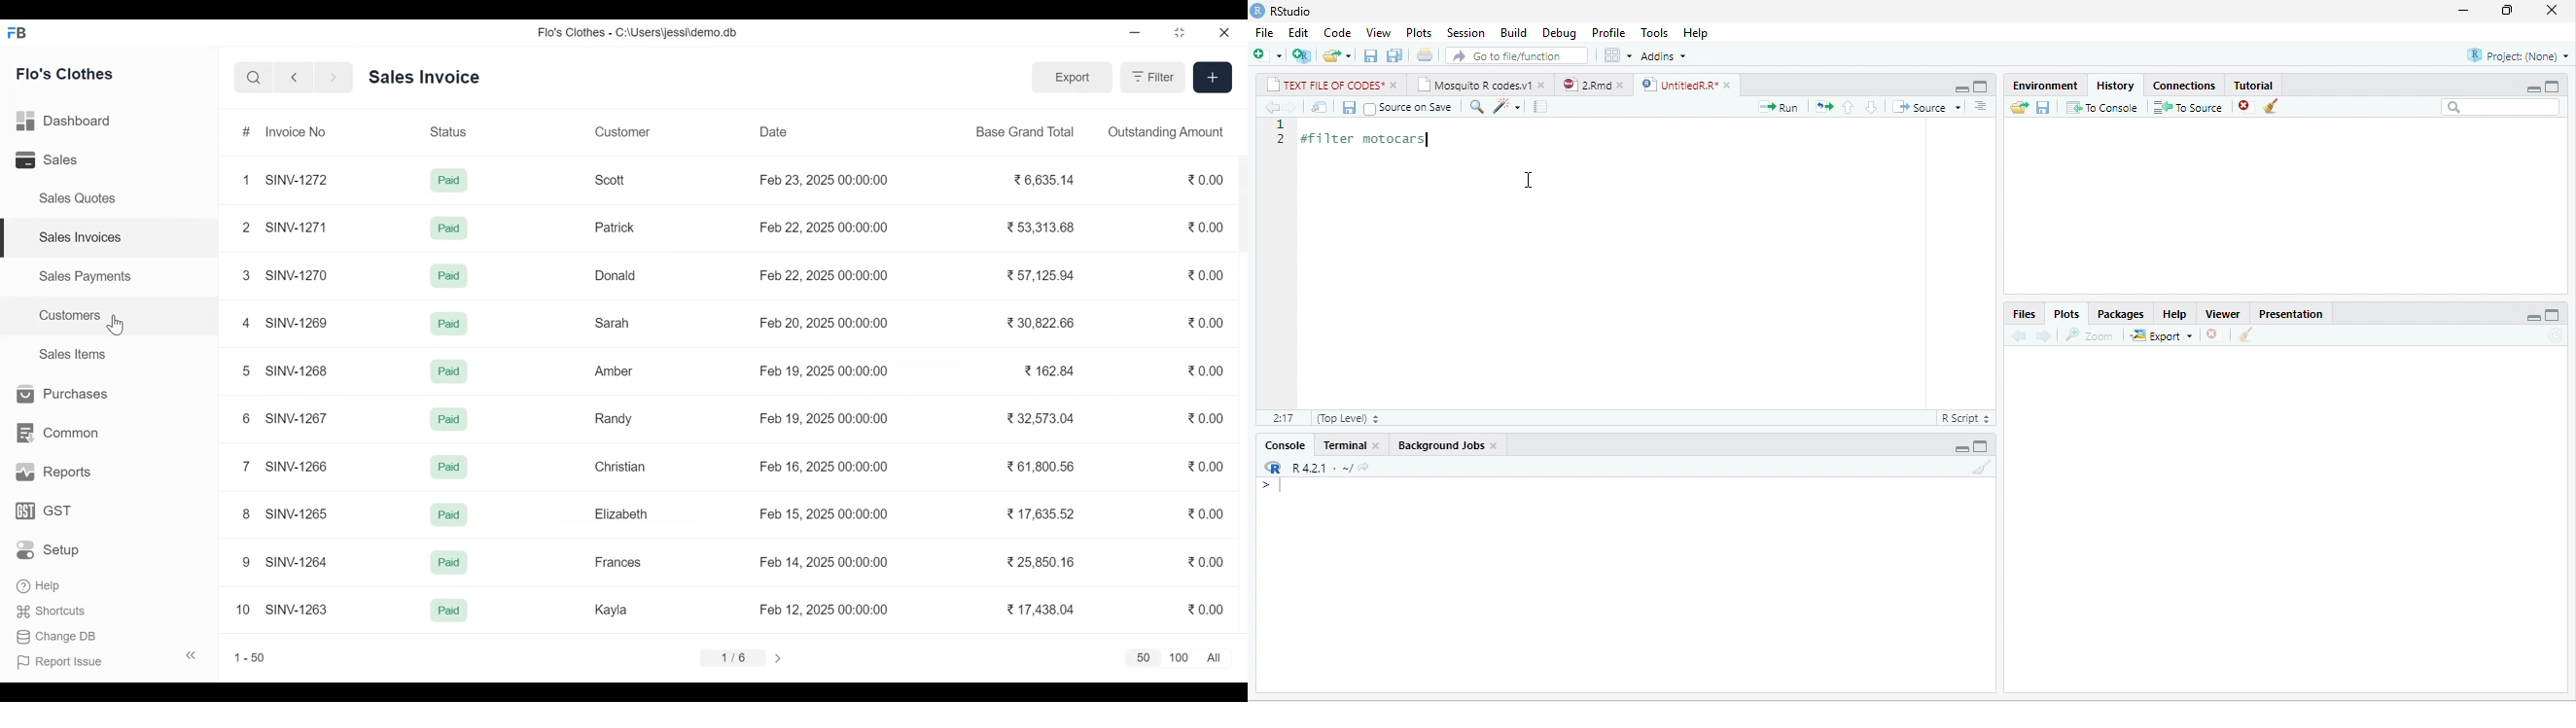 The height and width of the screenshot is (728, 2576). What do you see at coordinates (111, 238) in the screenshot?
I see `Sales Invoices` at bounding box center [111, 238].